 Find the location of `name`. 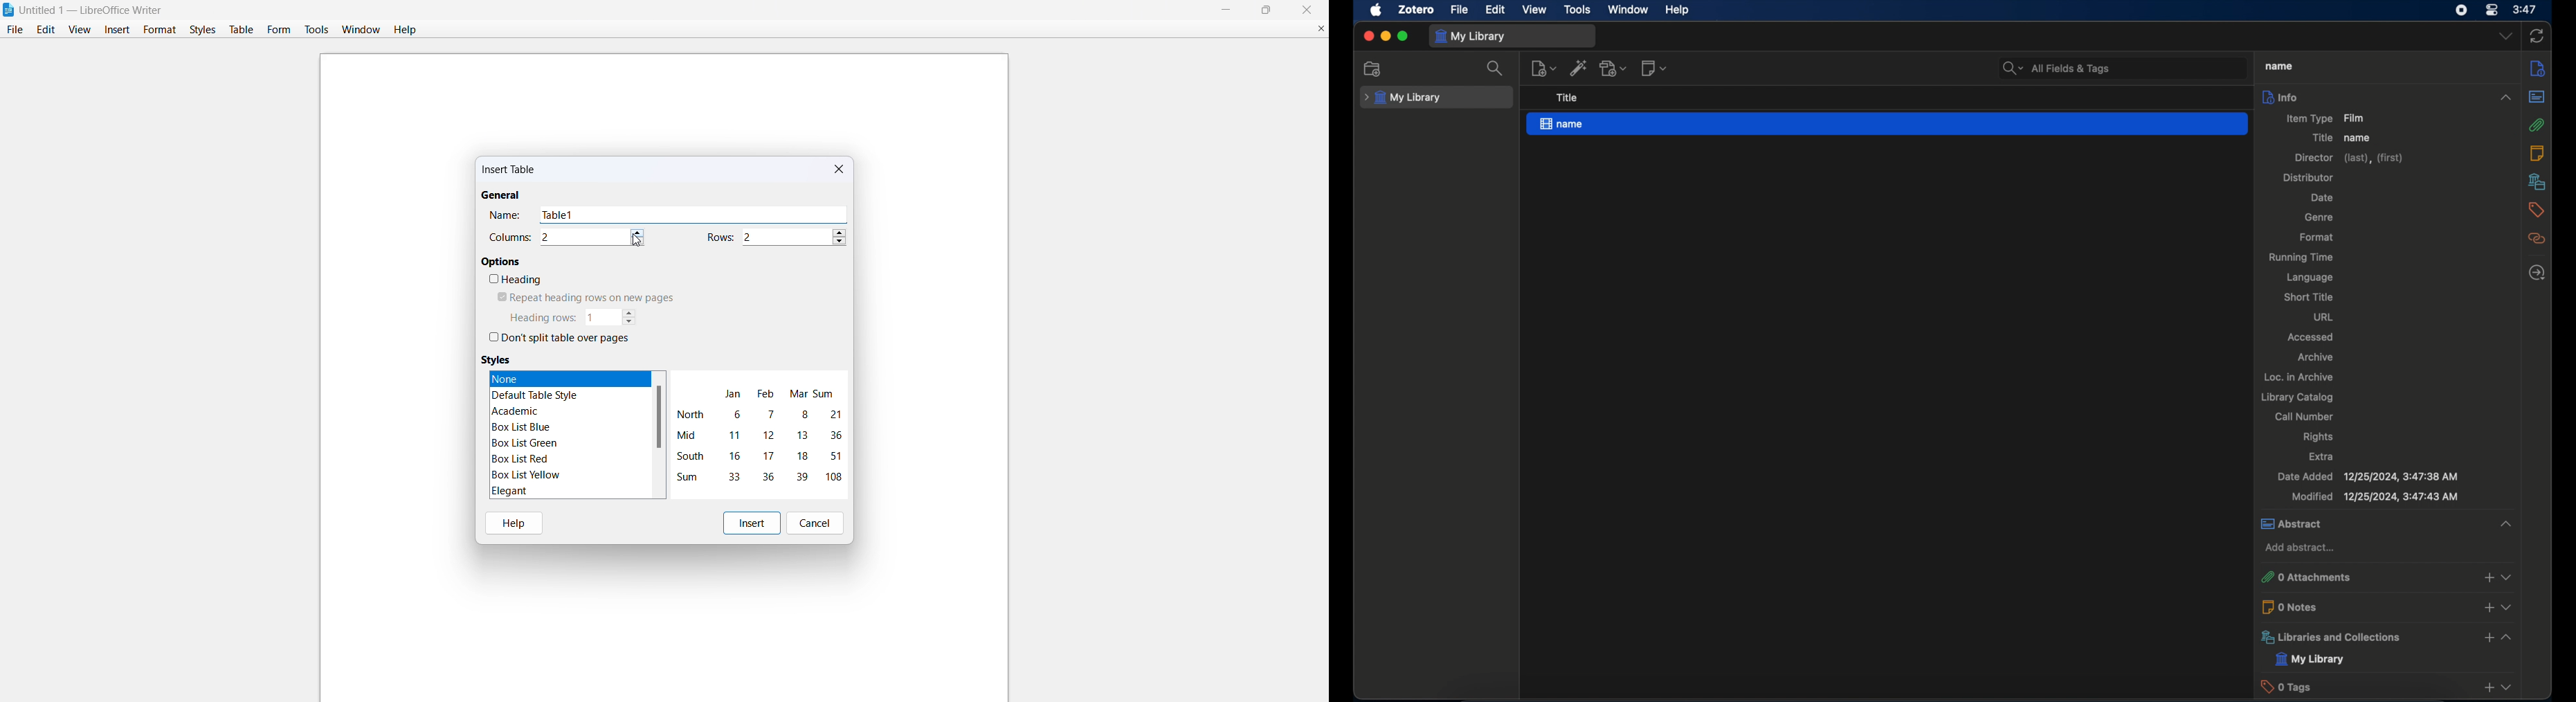

name is located at coordinates (505, 215).